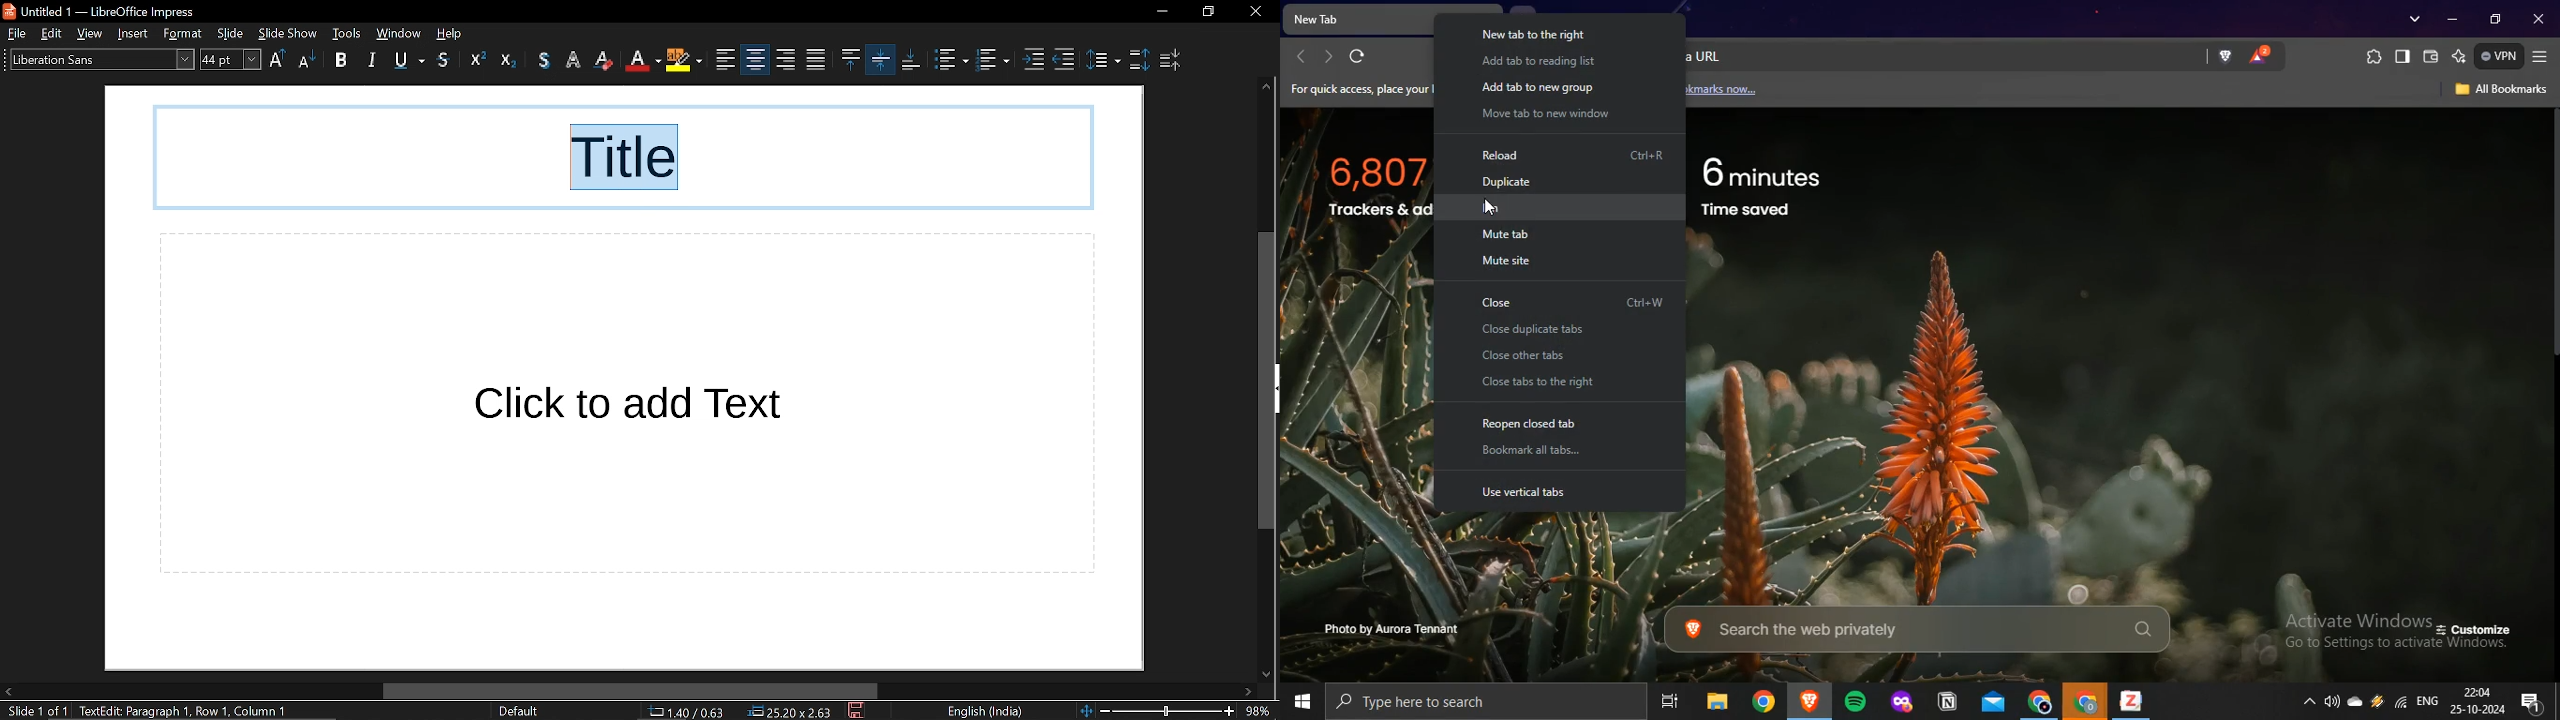  What do you see at coordinates (995, 62) in the screenshot?
I see `toggle ordered list` at bounding box center [995, 62].